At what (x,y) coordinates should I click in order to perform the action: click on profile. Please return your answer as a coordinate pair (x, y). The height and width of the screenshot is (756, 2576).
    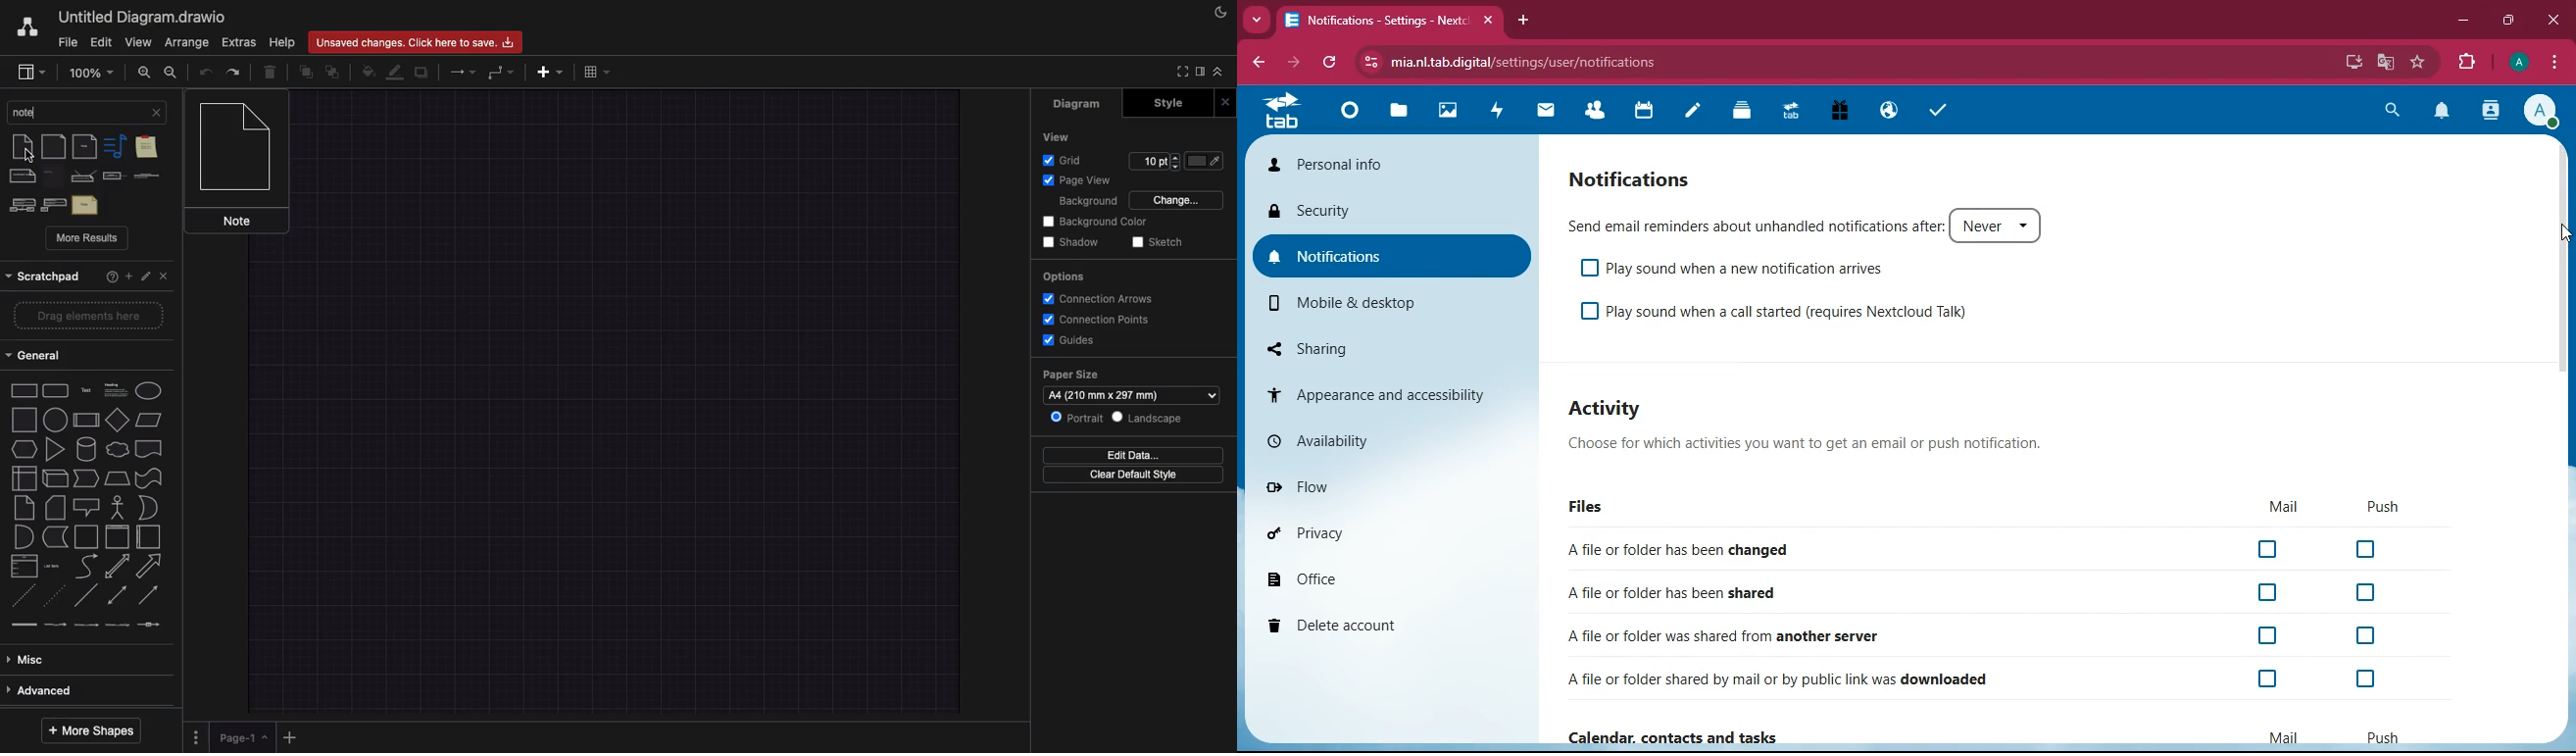
    Looking at the image, I should click on (2541, 112).